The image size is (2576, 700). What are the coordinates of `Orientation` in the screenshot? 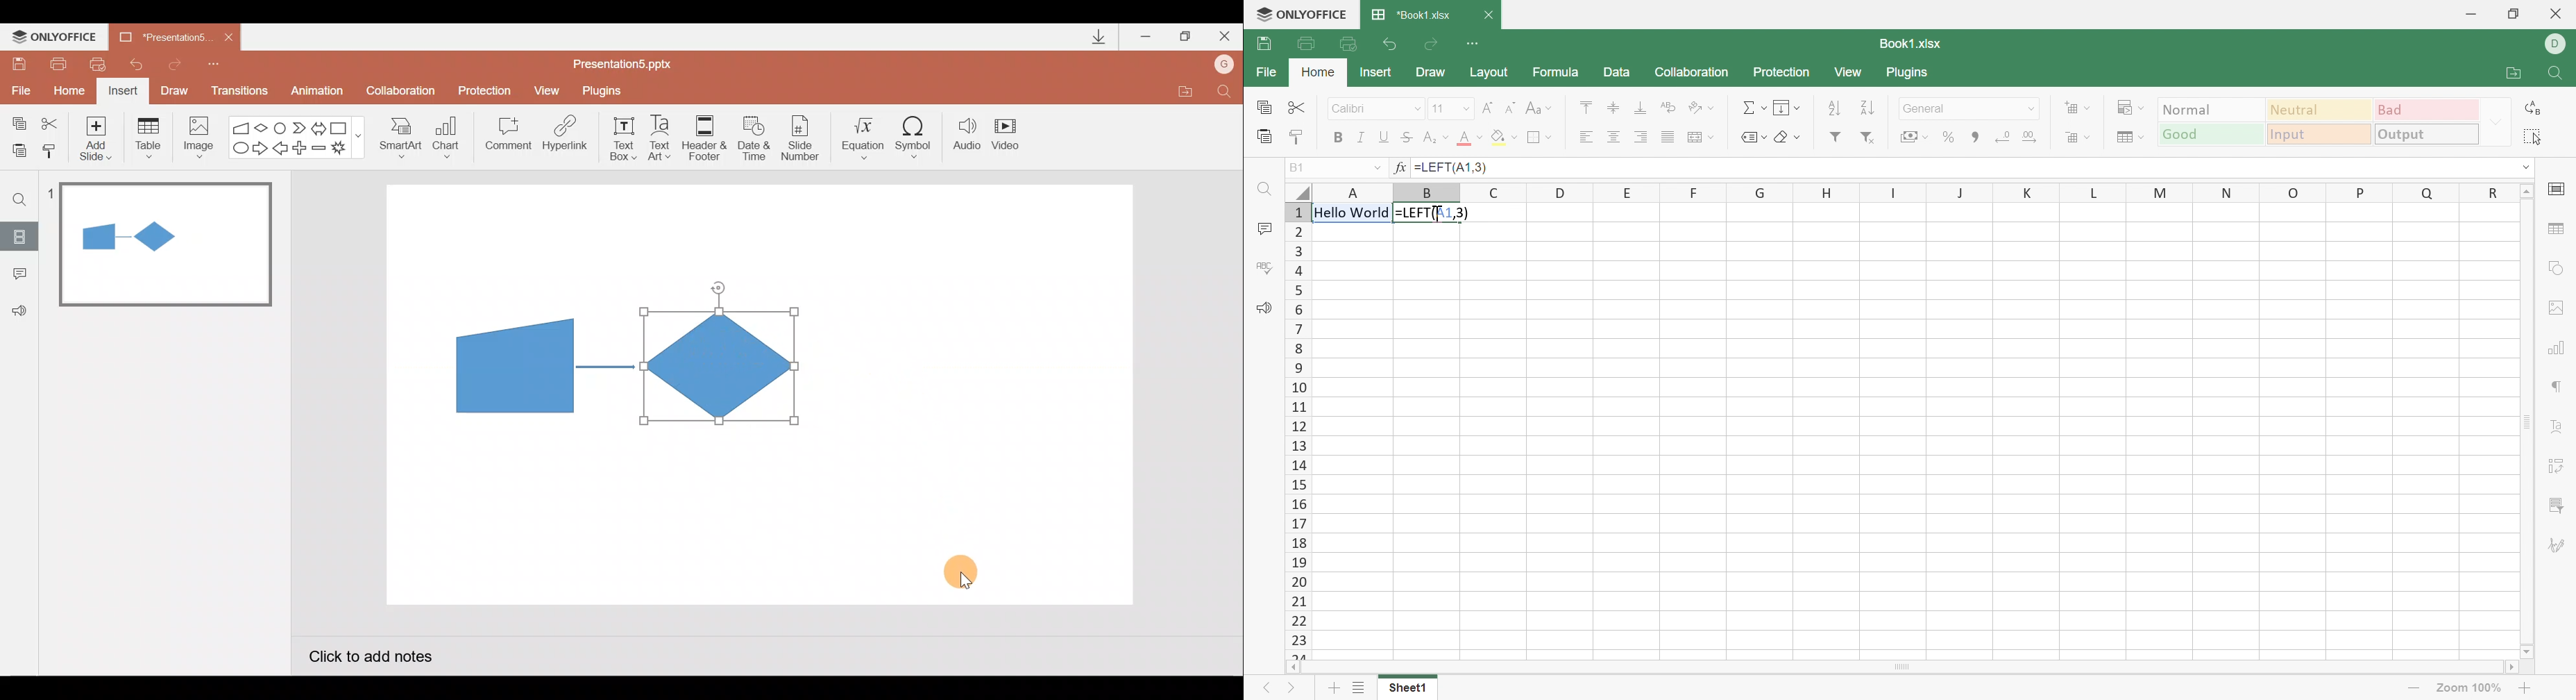 It's located at (1700, 109).